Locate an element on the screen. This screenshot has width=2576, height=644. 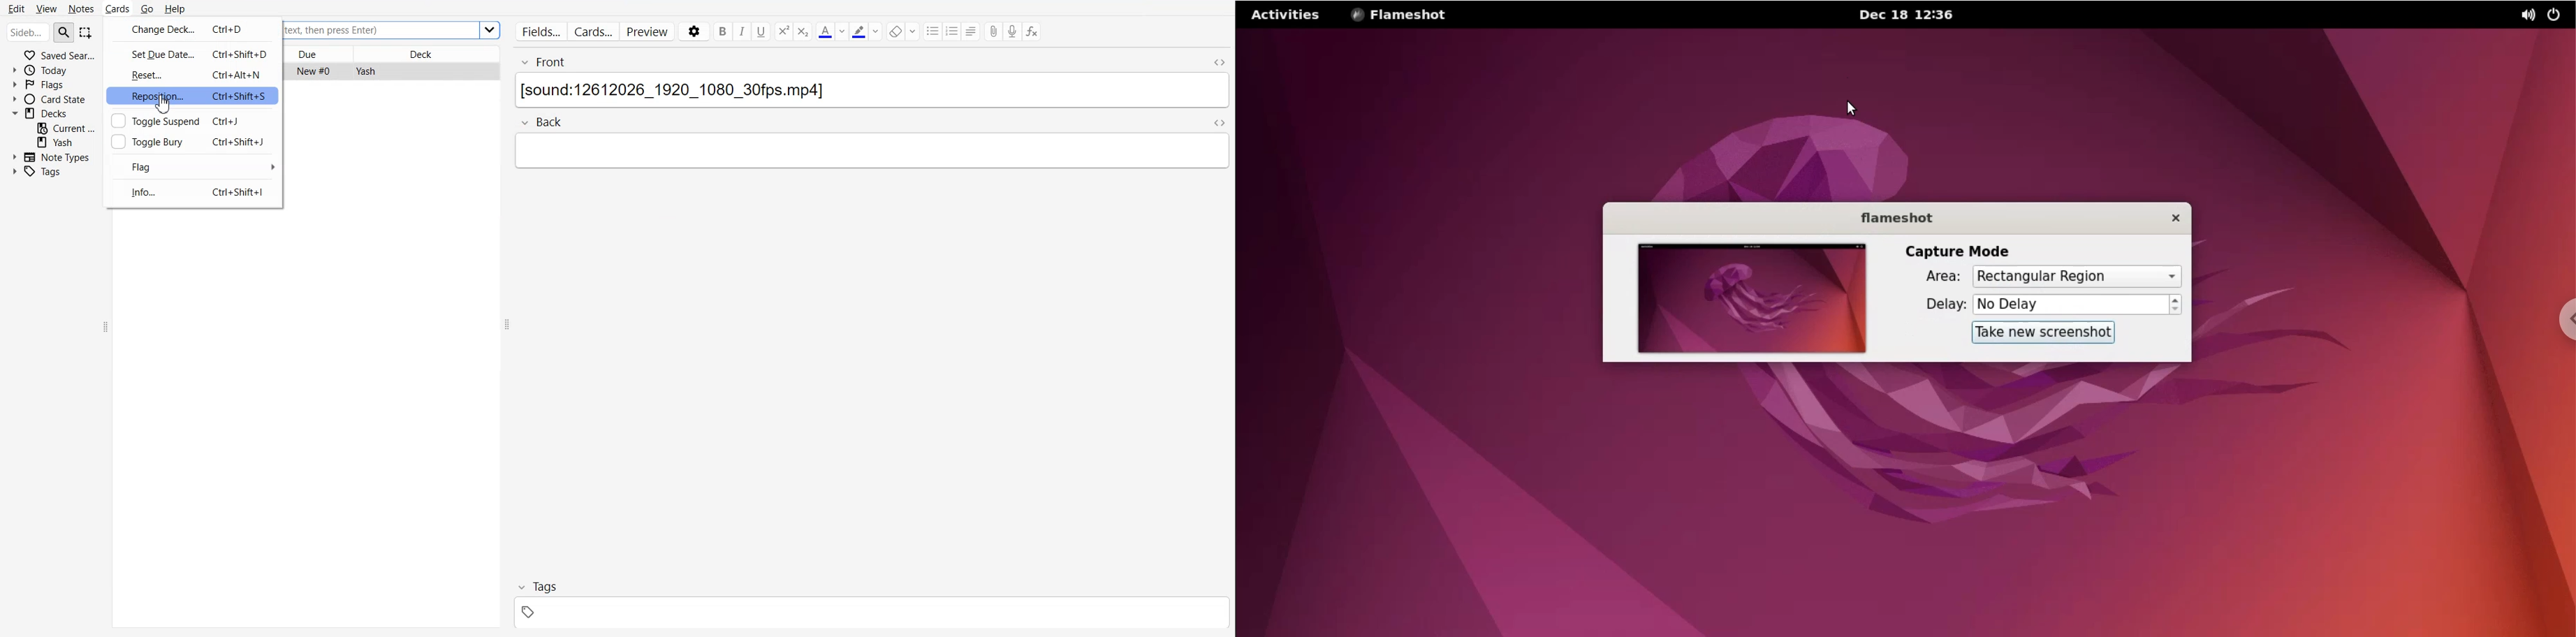
Ctrl+Shift+i is located at coordinates (239, 194).